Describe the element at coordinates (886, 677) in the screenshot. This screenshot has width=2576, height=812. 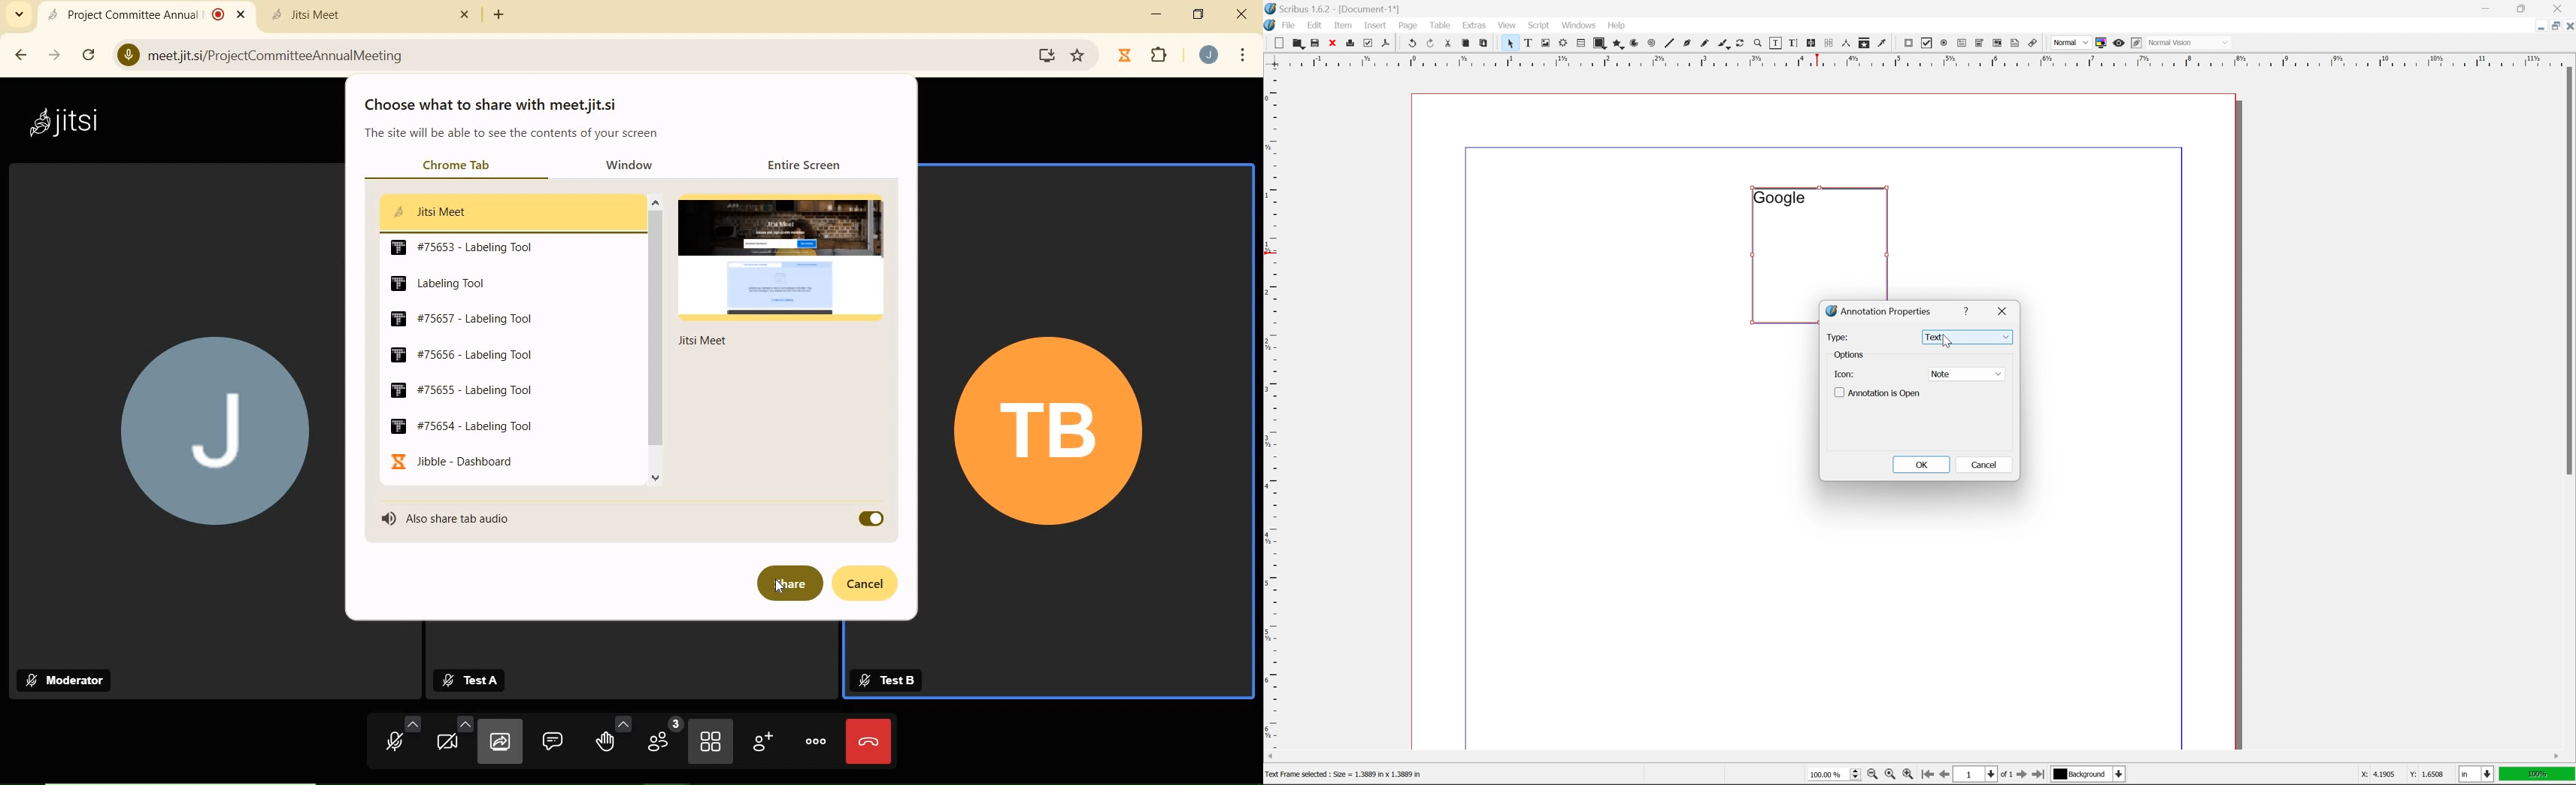
I see `Test B` at that location.